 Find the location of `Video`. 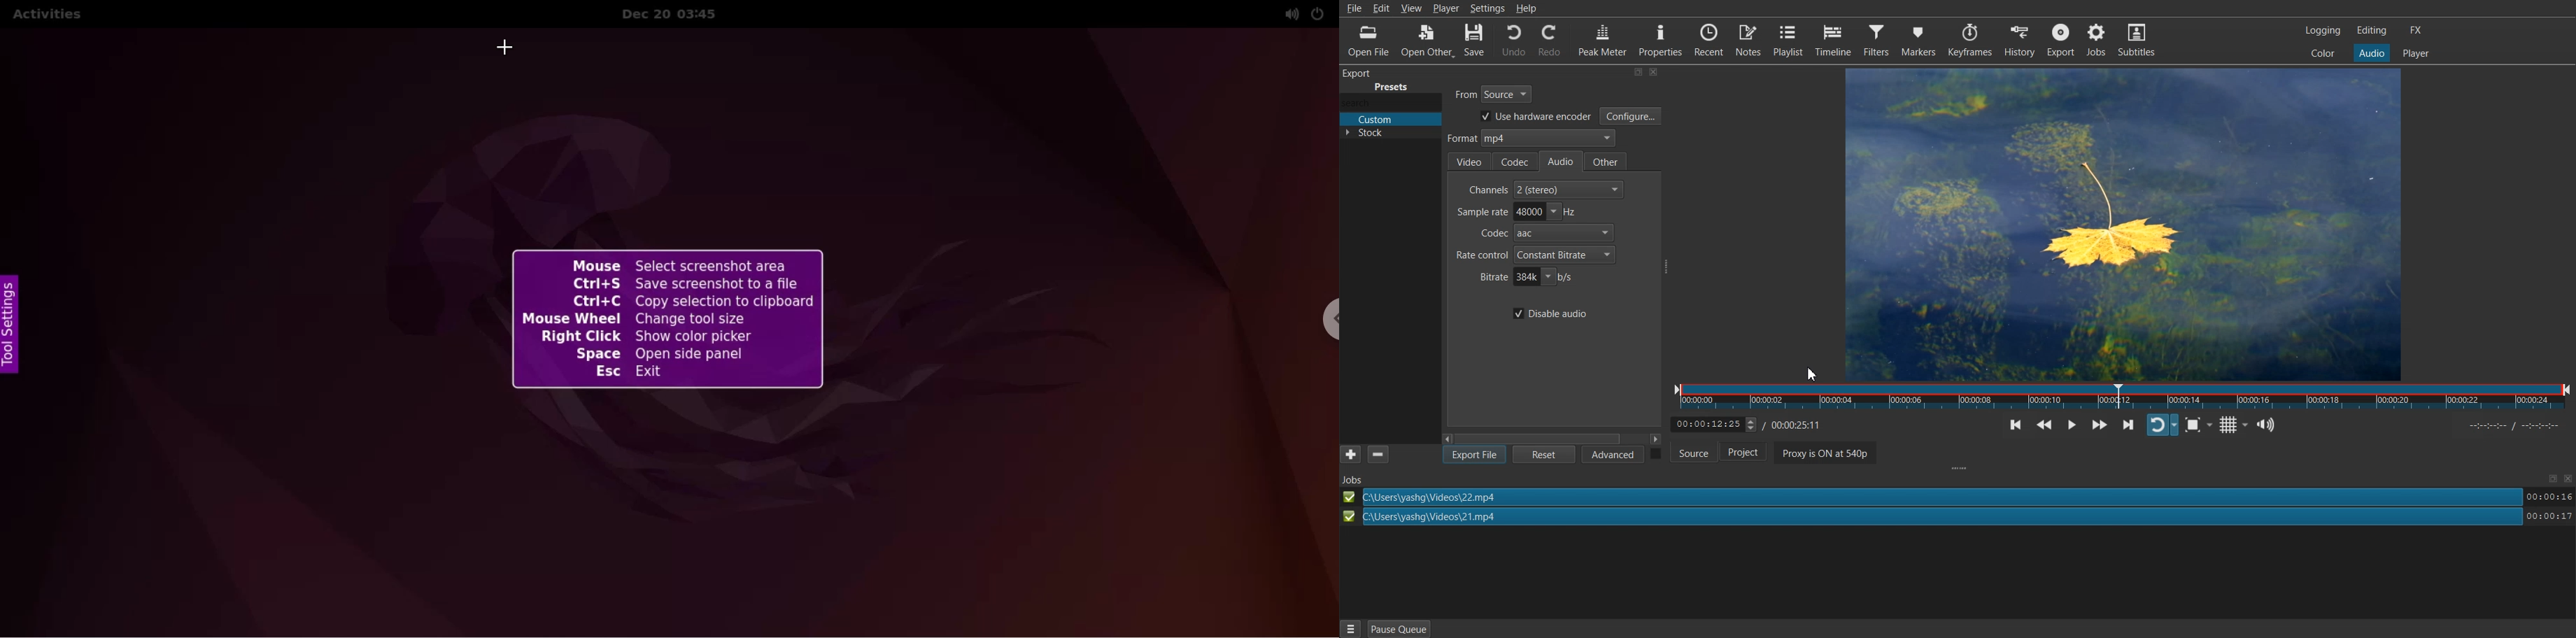

Video is located at coordinates (1469, 162).